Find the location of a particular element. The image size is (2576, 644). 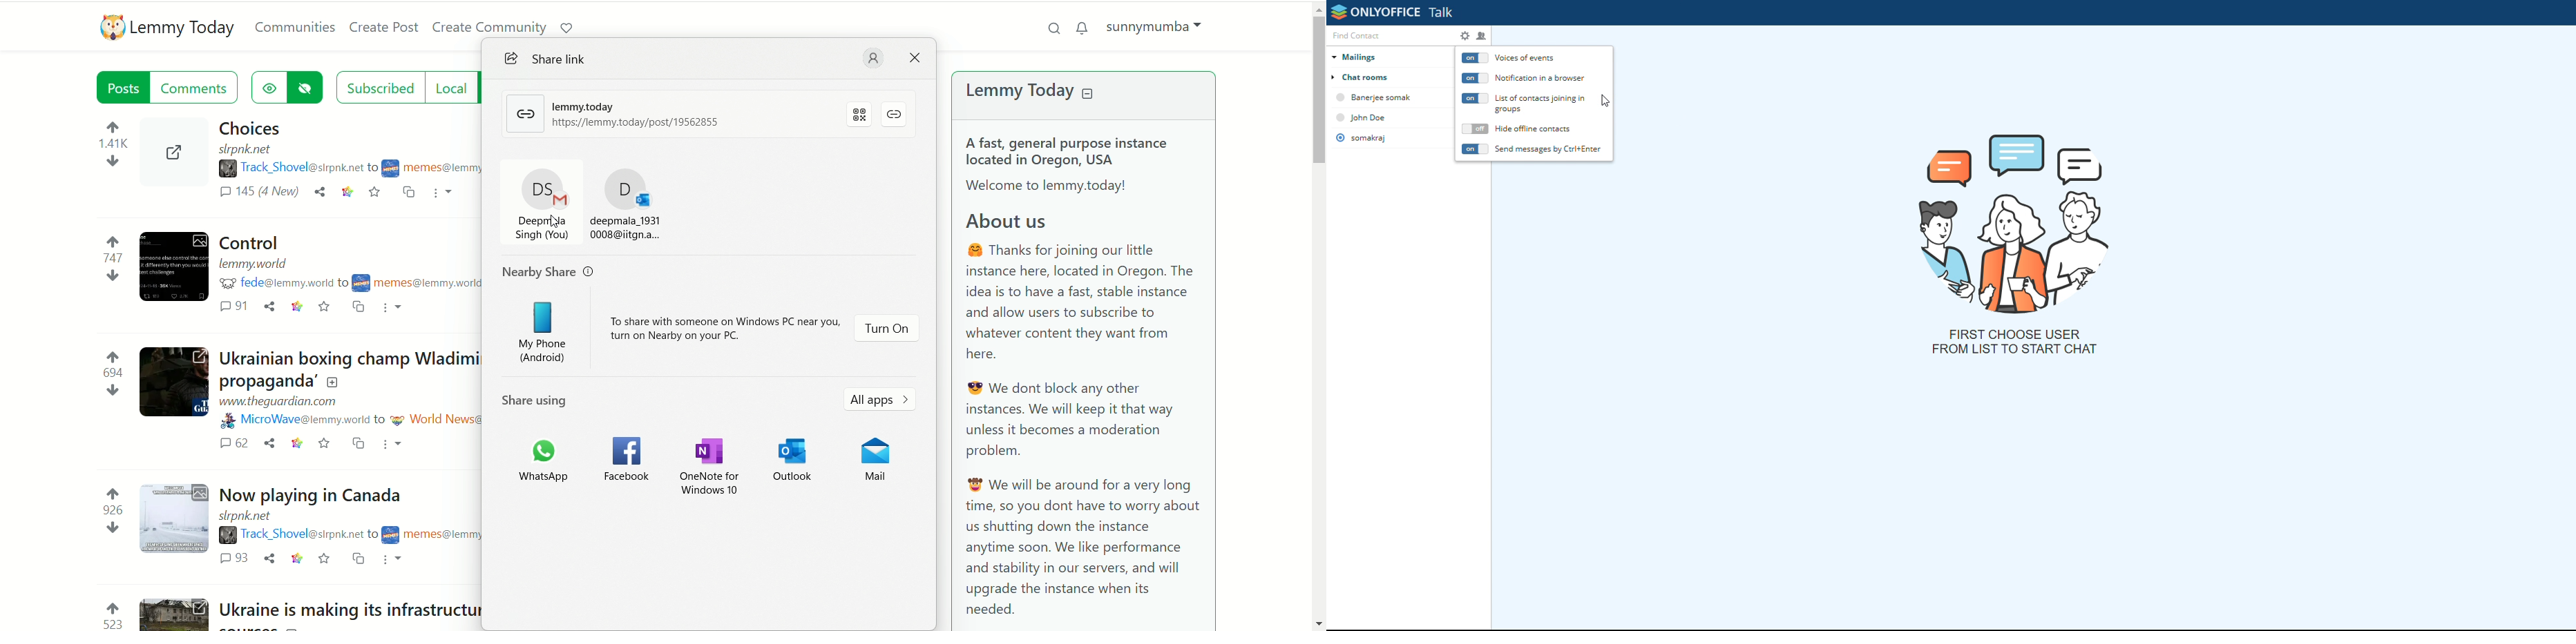

Expand the post with the image is located at coordinates (171, 382).